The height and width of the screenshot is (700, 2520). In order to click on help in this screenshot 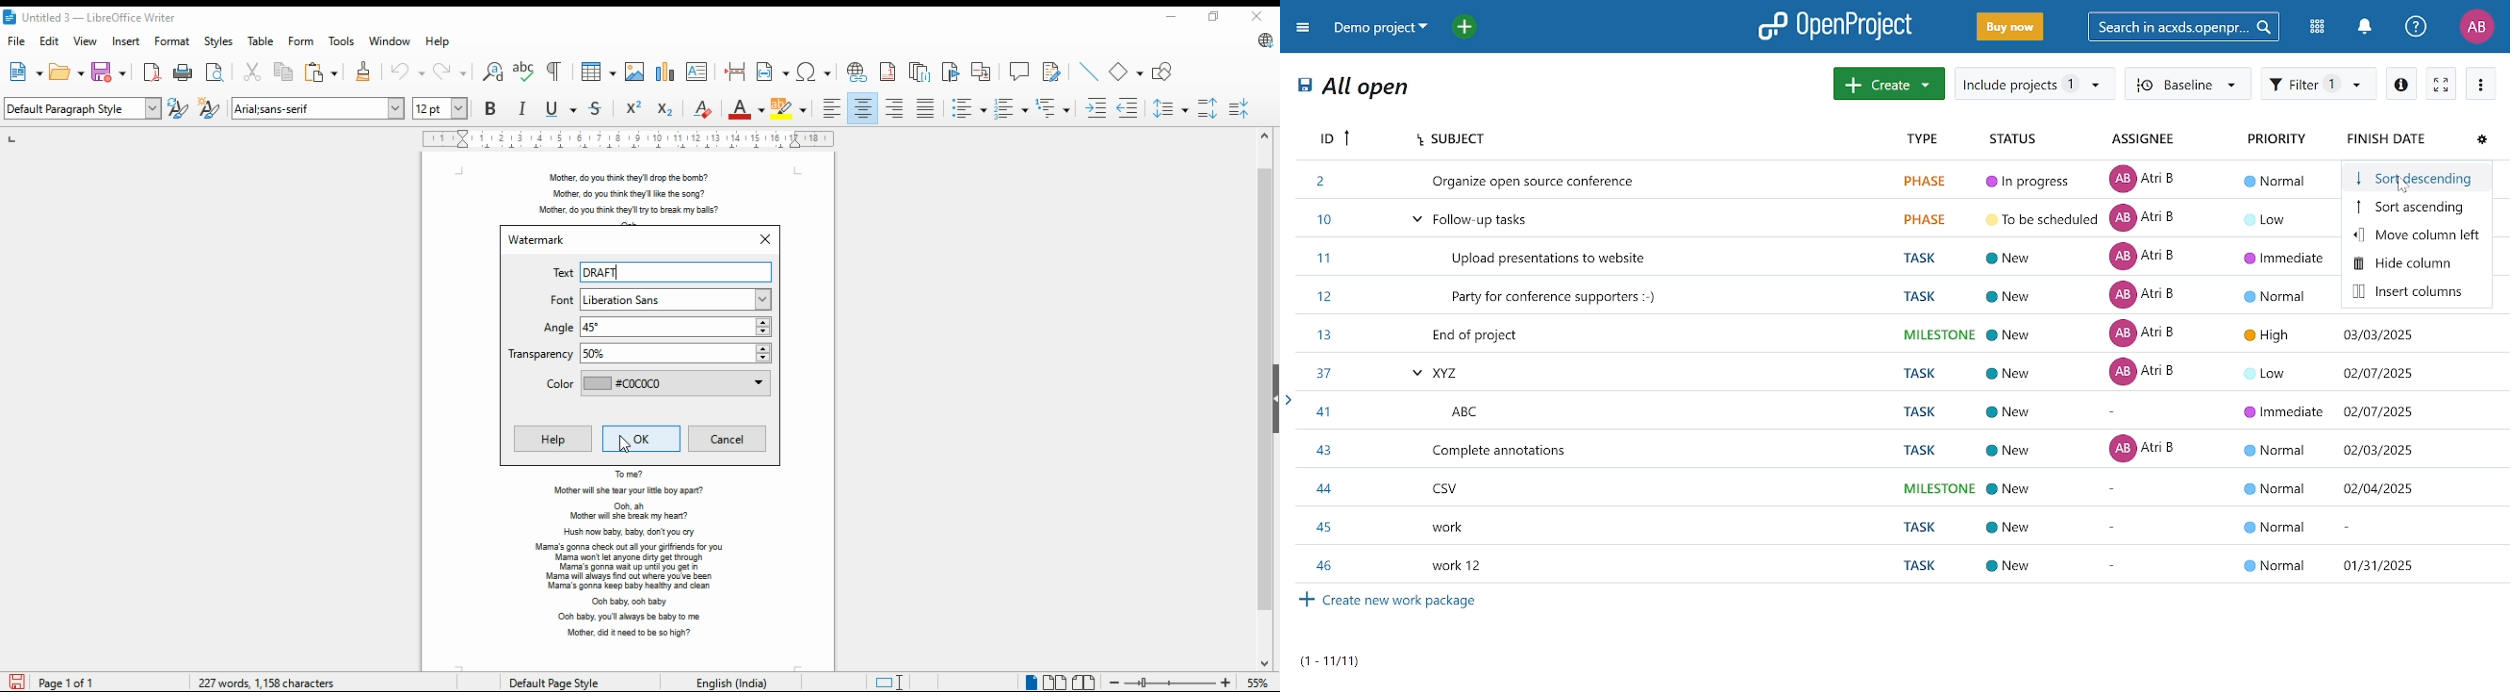, I will do `click(2417, 27)`.